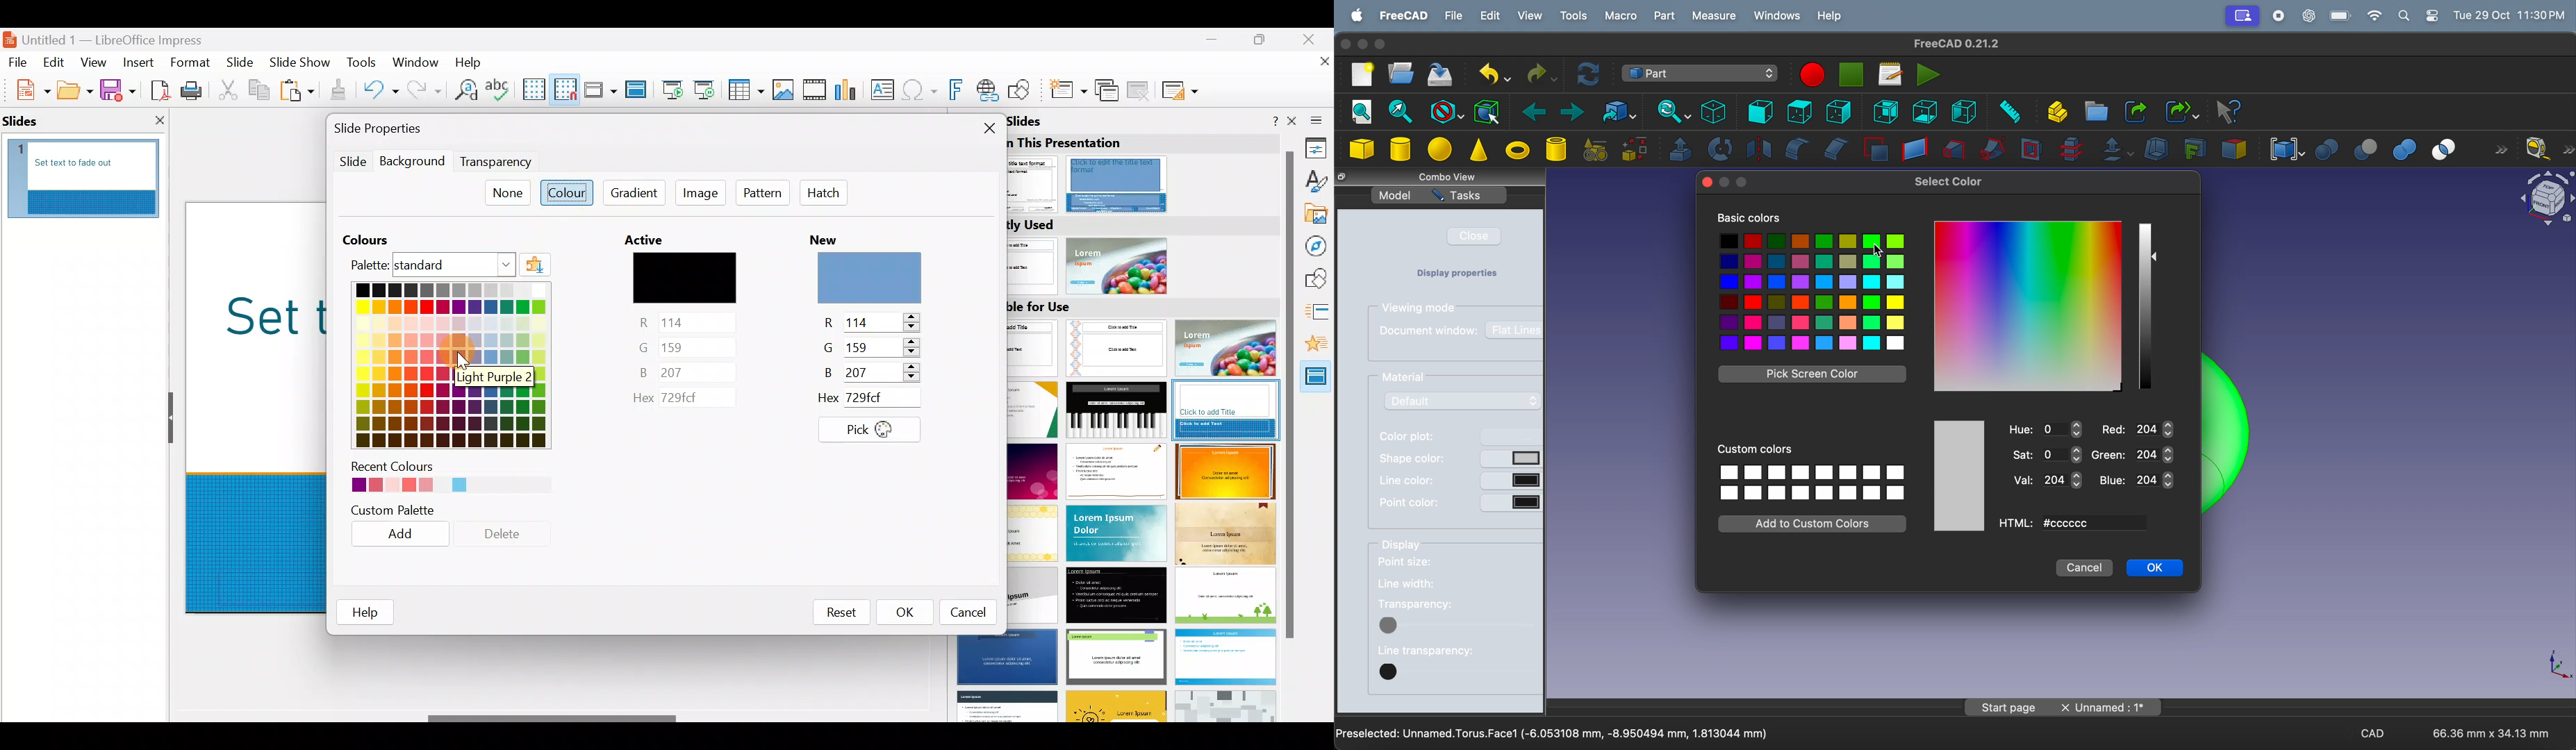 Image resolution: width=2576 pixels, height=756 pixels. I want to click on Insert image, so click(786, 90).